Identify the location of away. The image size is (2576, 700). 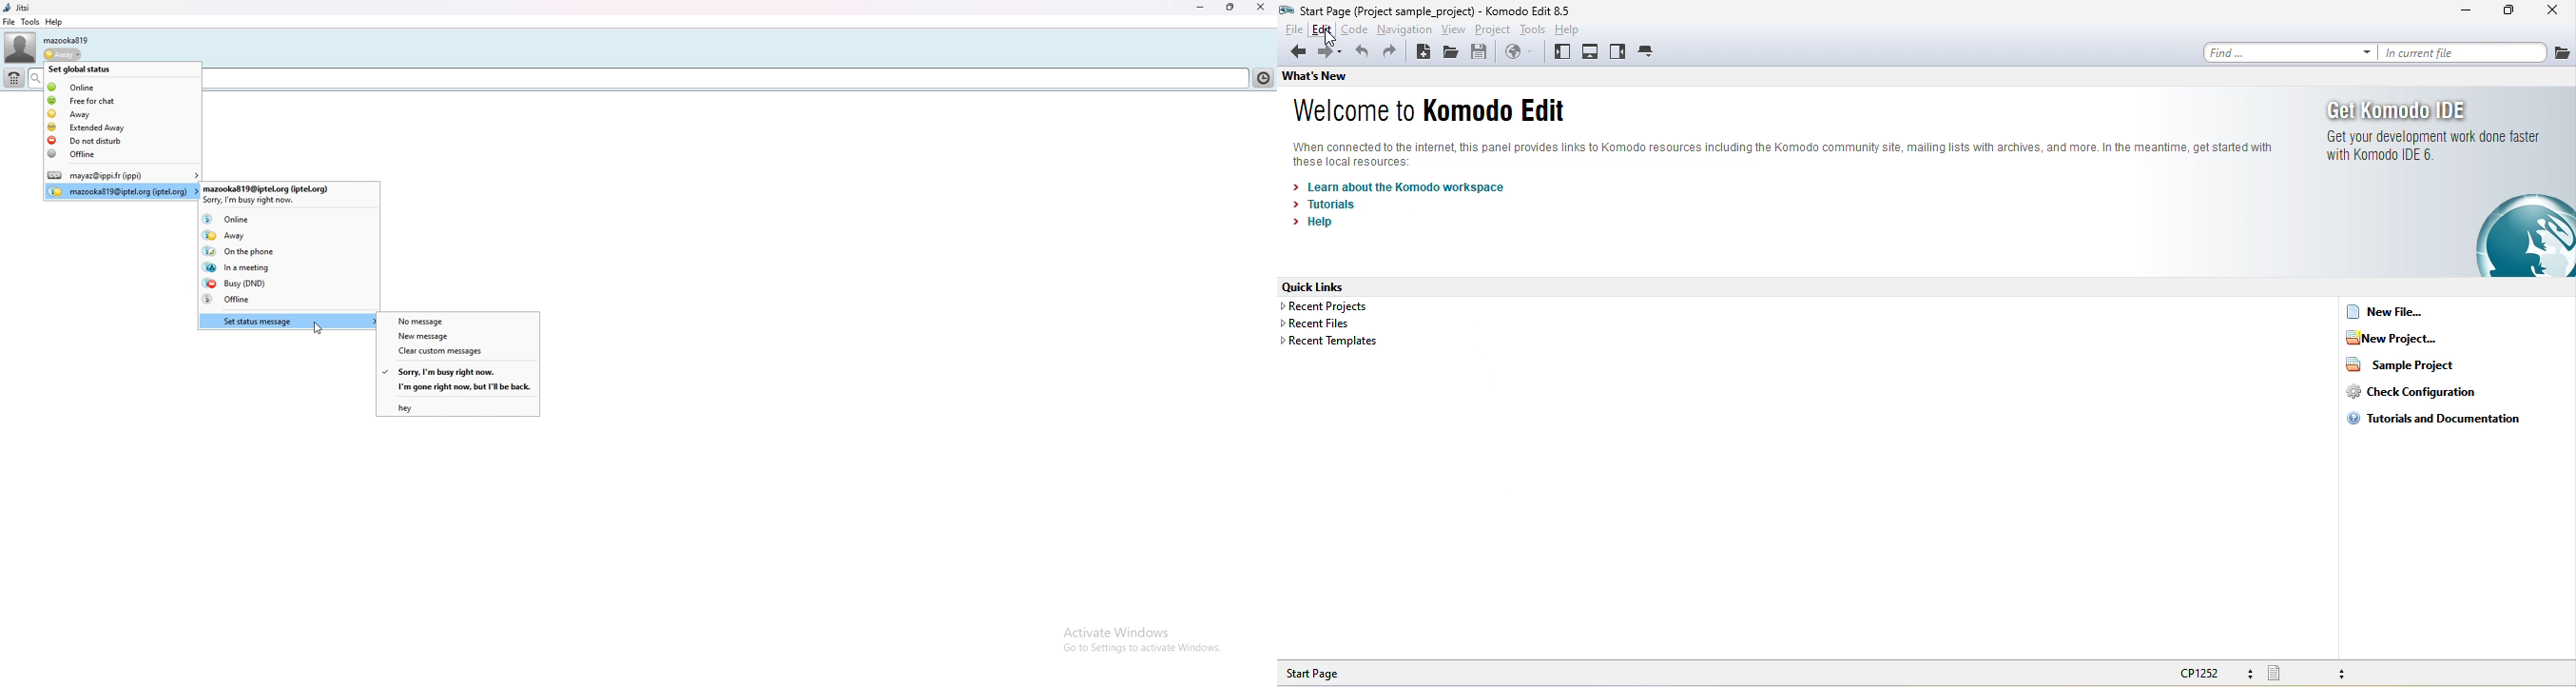
(122, 113).